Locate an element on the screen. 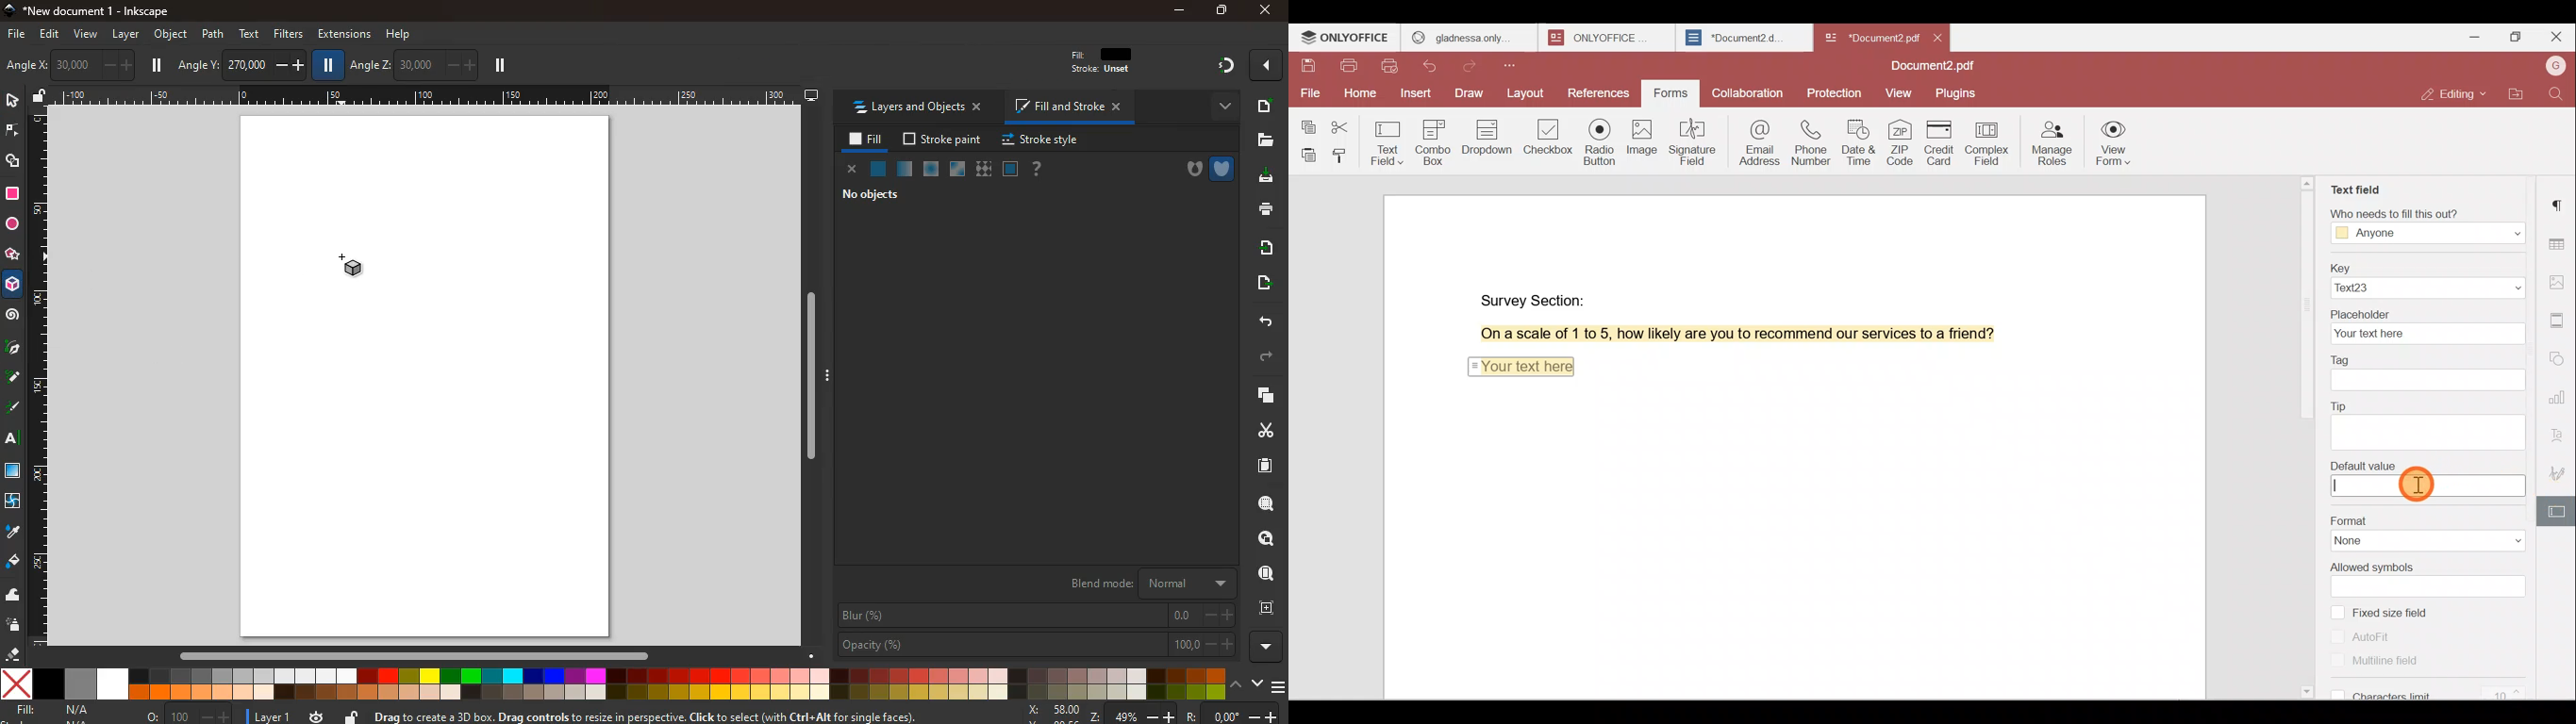 The image size is (2576, 728). down is located at coordinates (1256, 684).